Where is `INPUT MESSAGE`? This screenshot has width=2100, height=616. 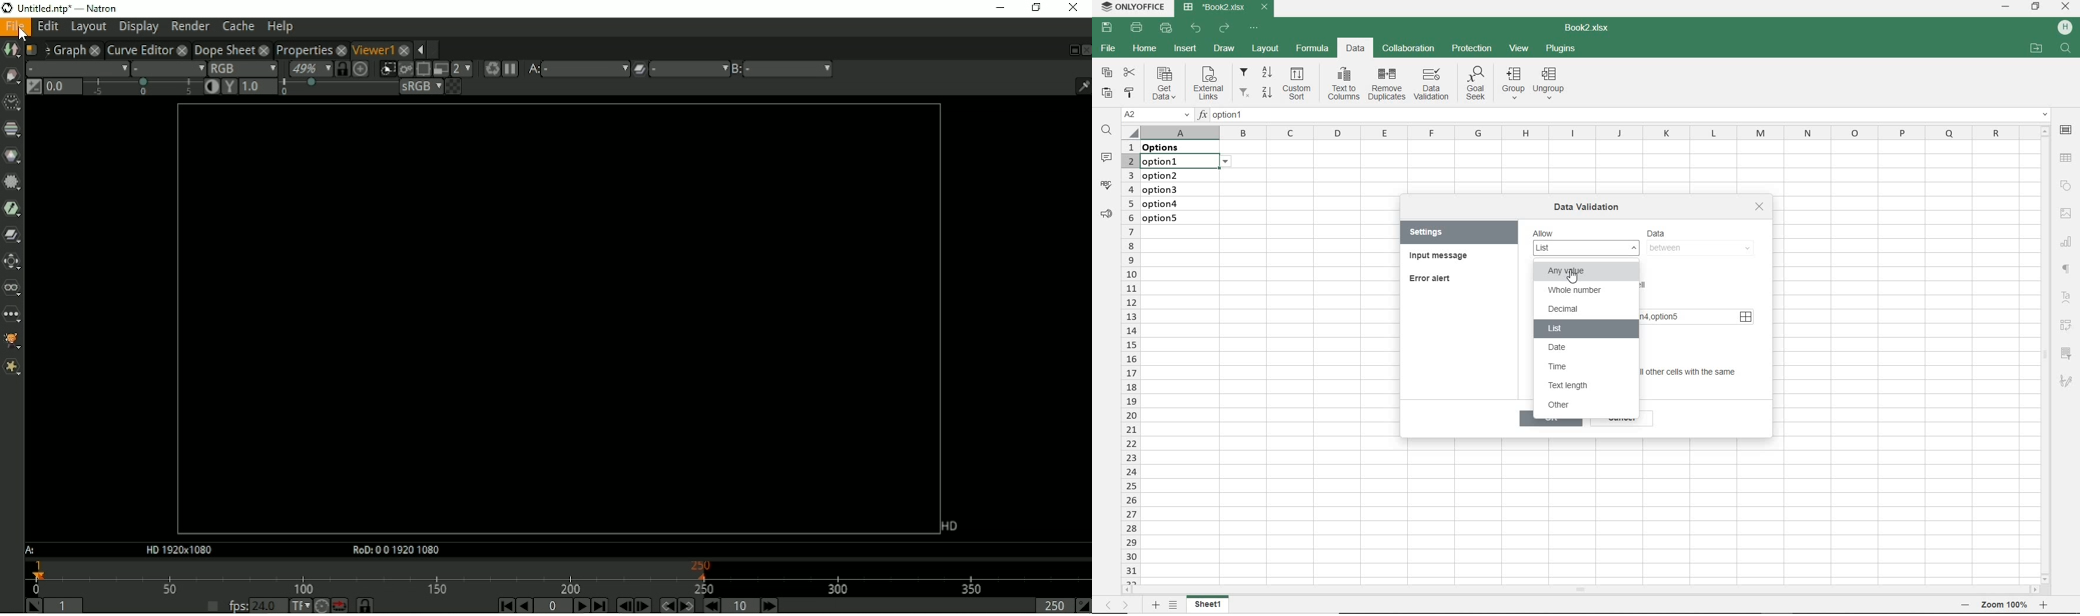 INPUT MESSAGE is located at coordinates (1441, 257).